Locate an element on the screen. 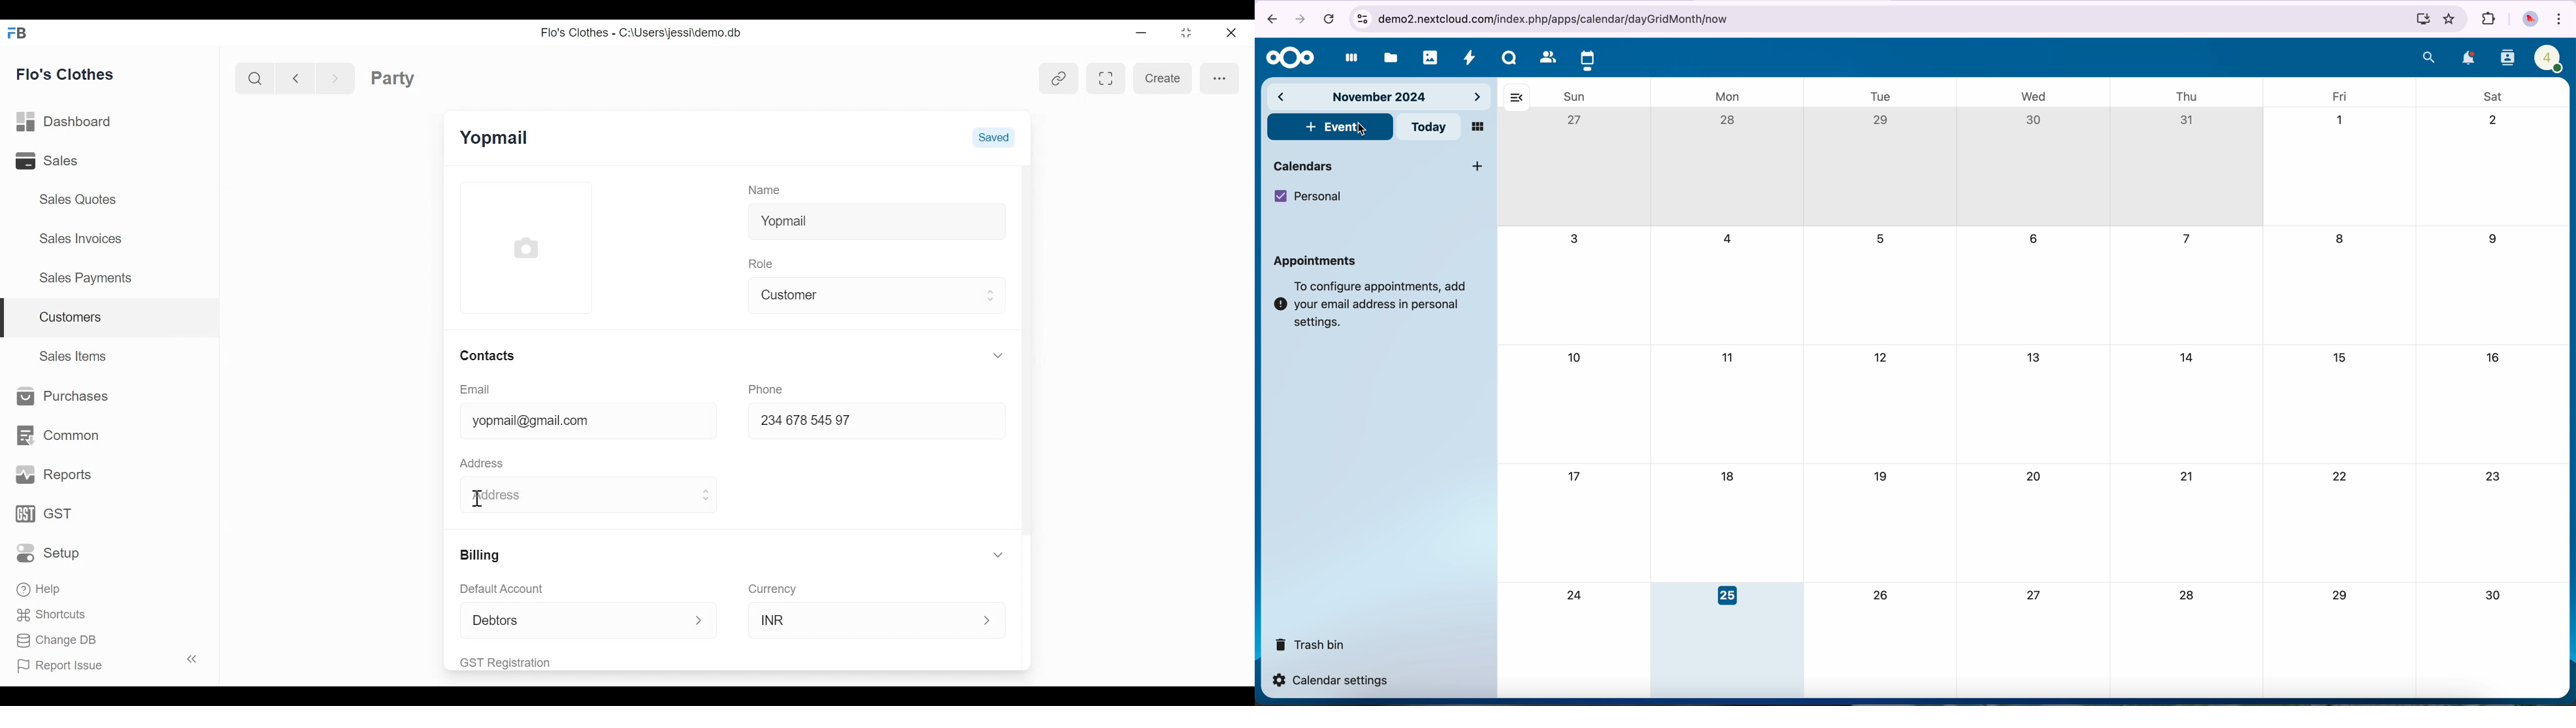 The width and height of the screenshot is (2576, 728). Restore is located at coordinates (1182, 33).